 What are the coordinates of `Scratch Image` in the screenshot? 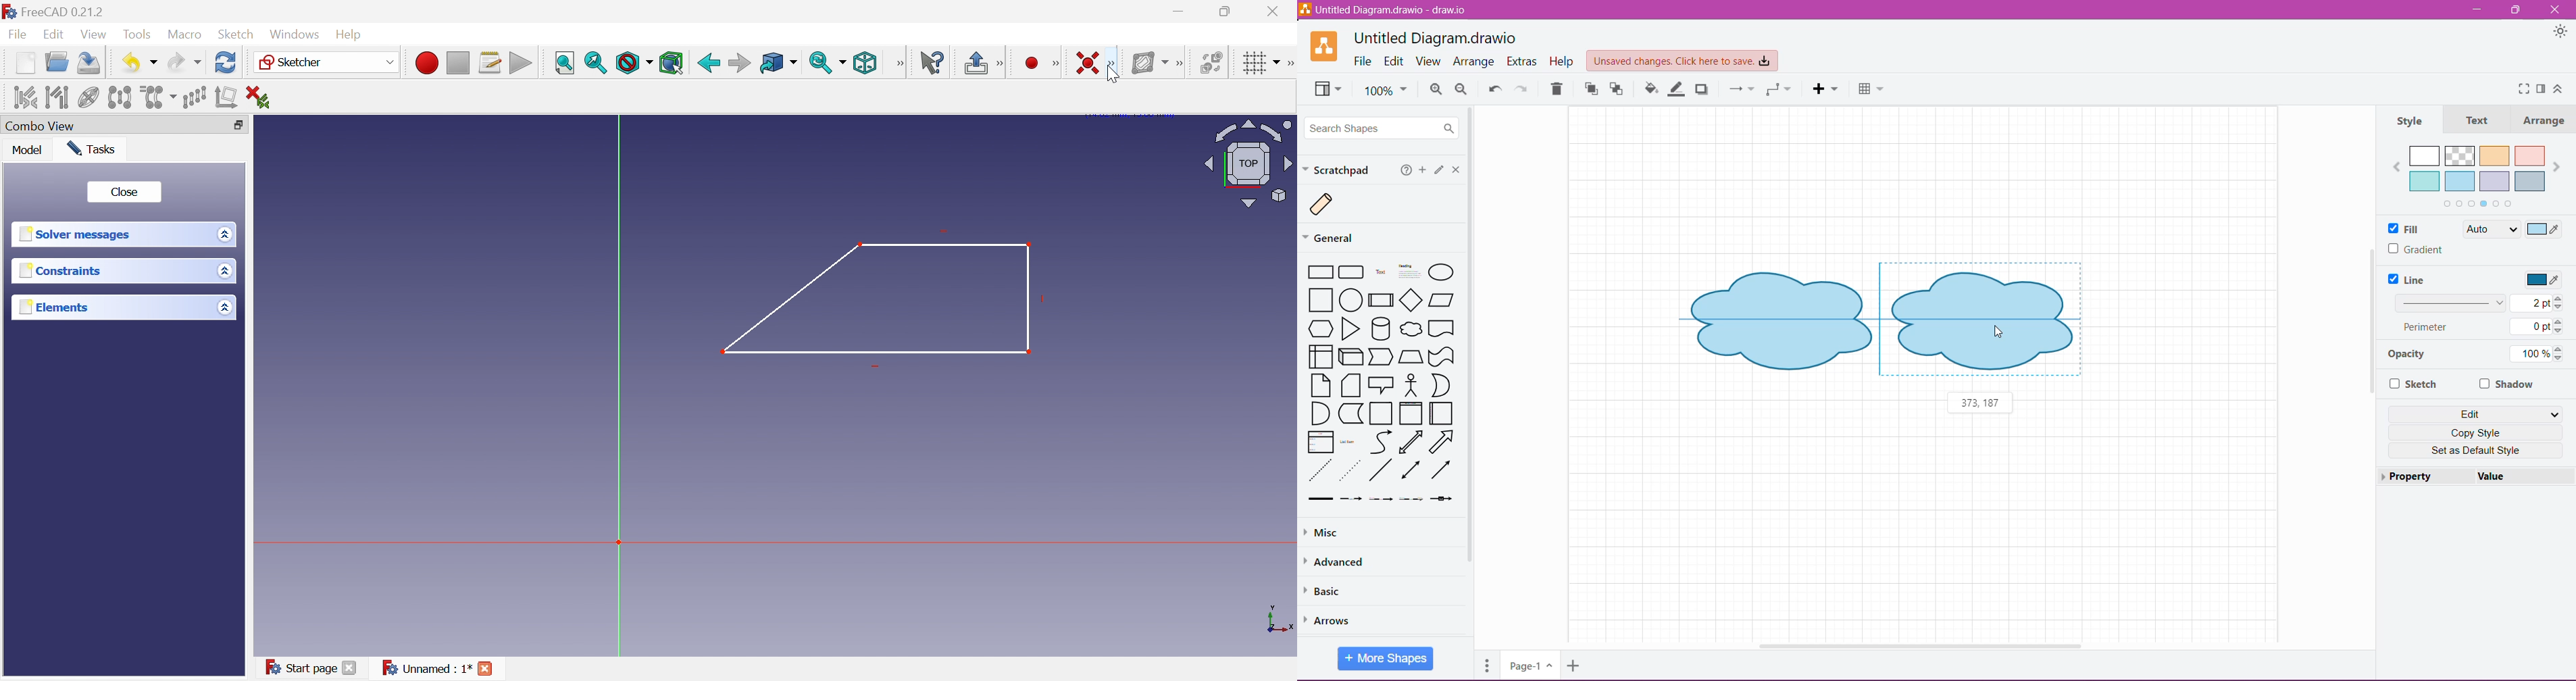 It's located at (1332, 205).